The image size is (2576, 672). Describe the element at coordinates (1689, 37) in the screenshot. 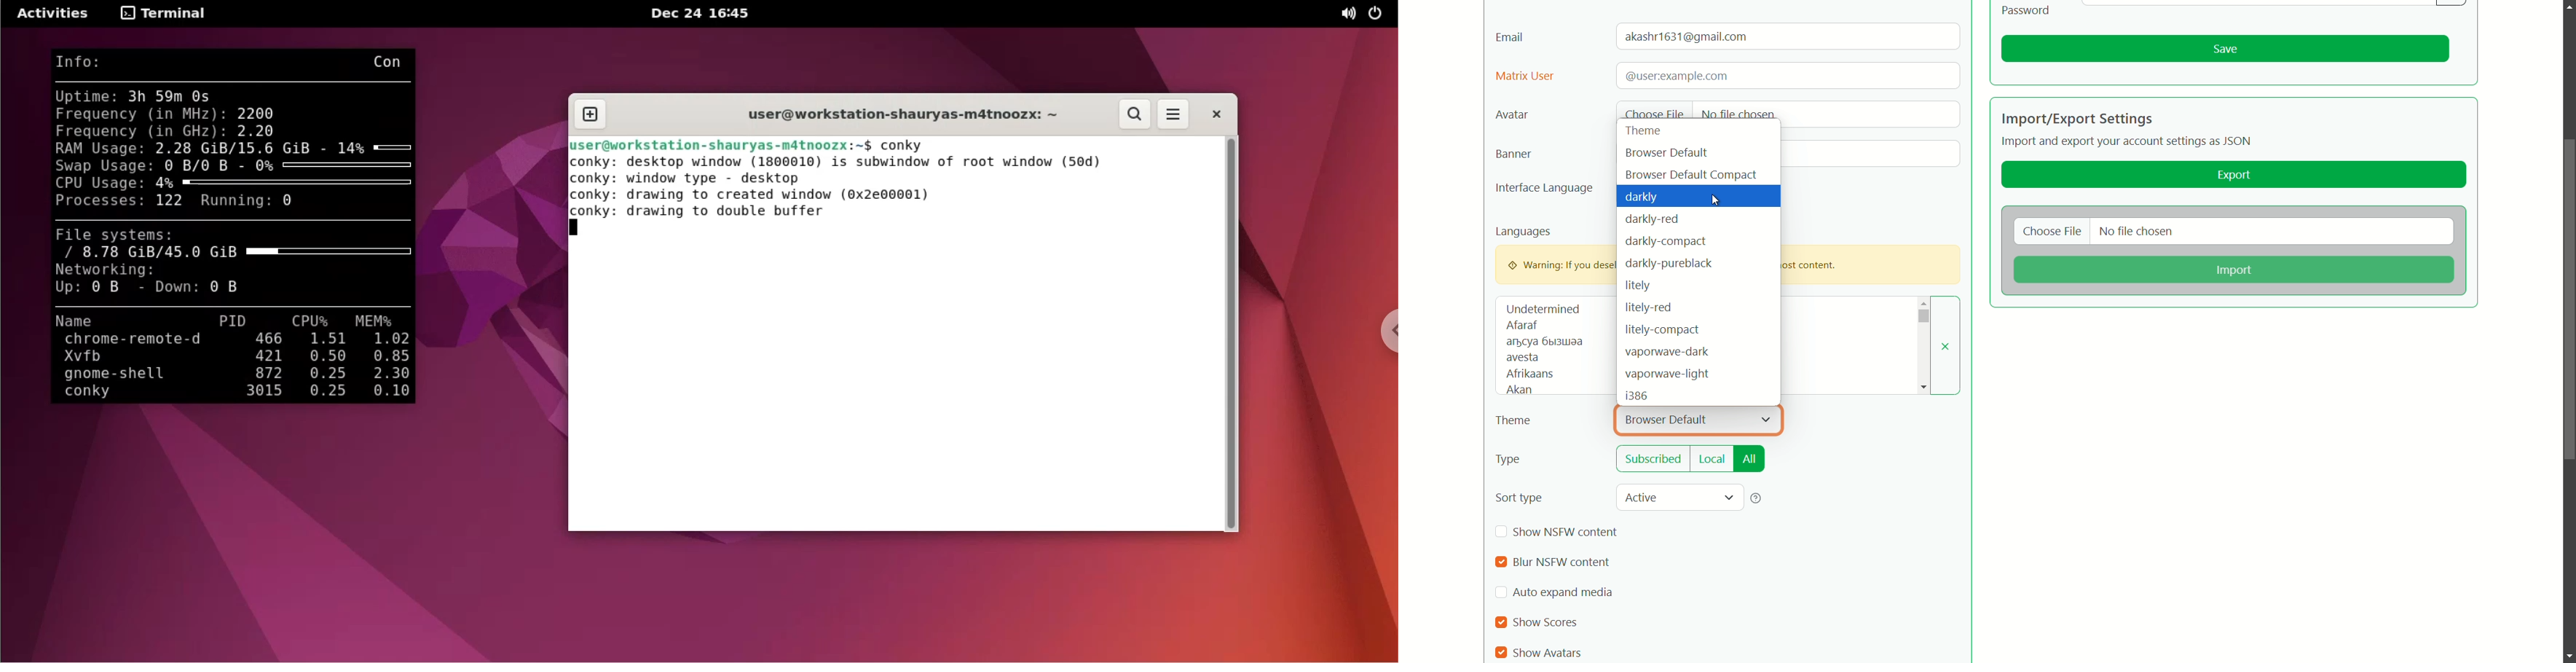

I see `user mail` at that location.